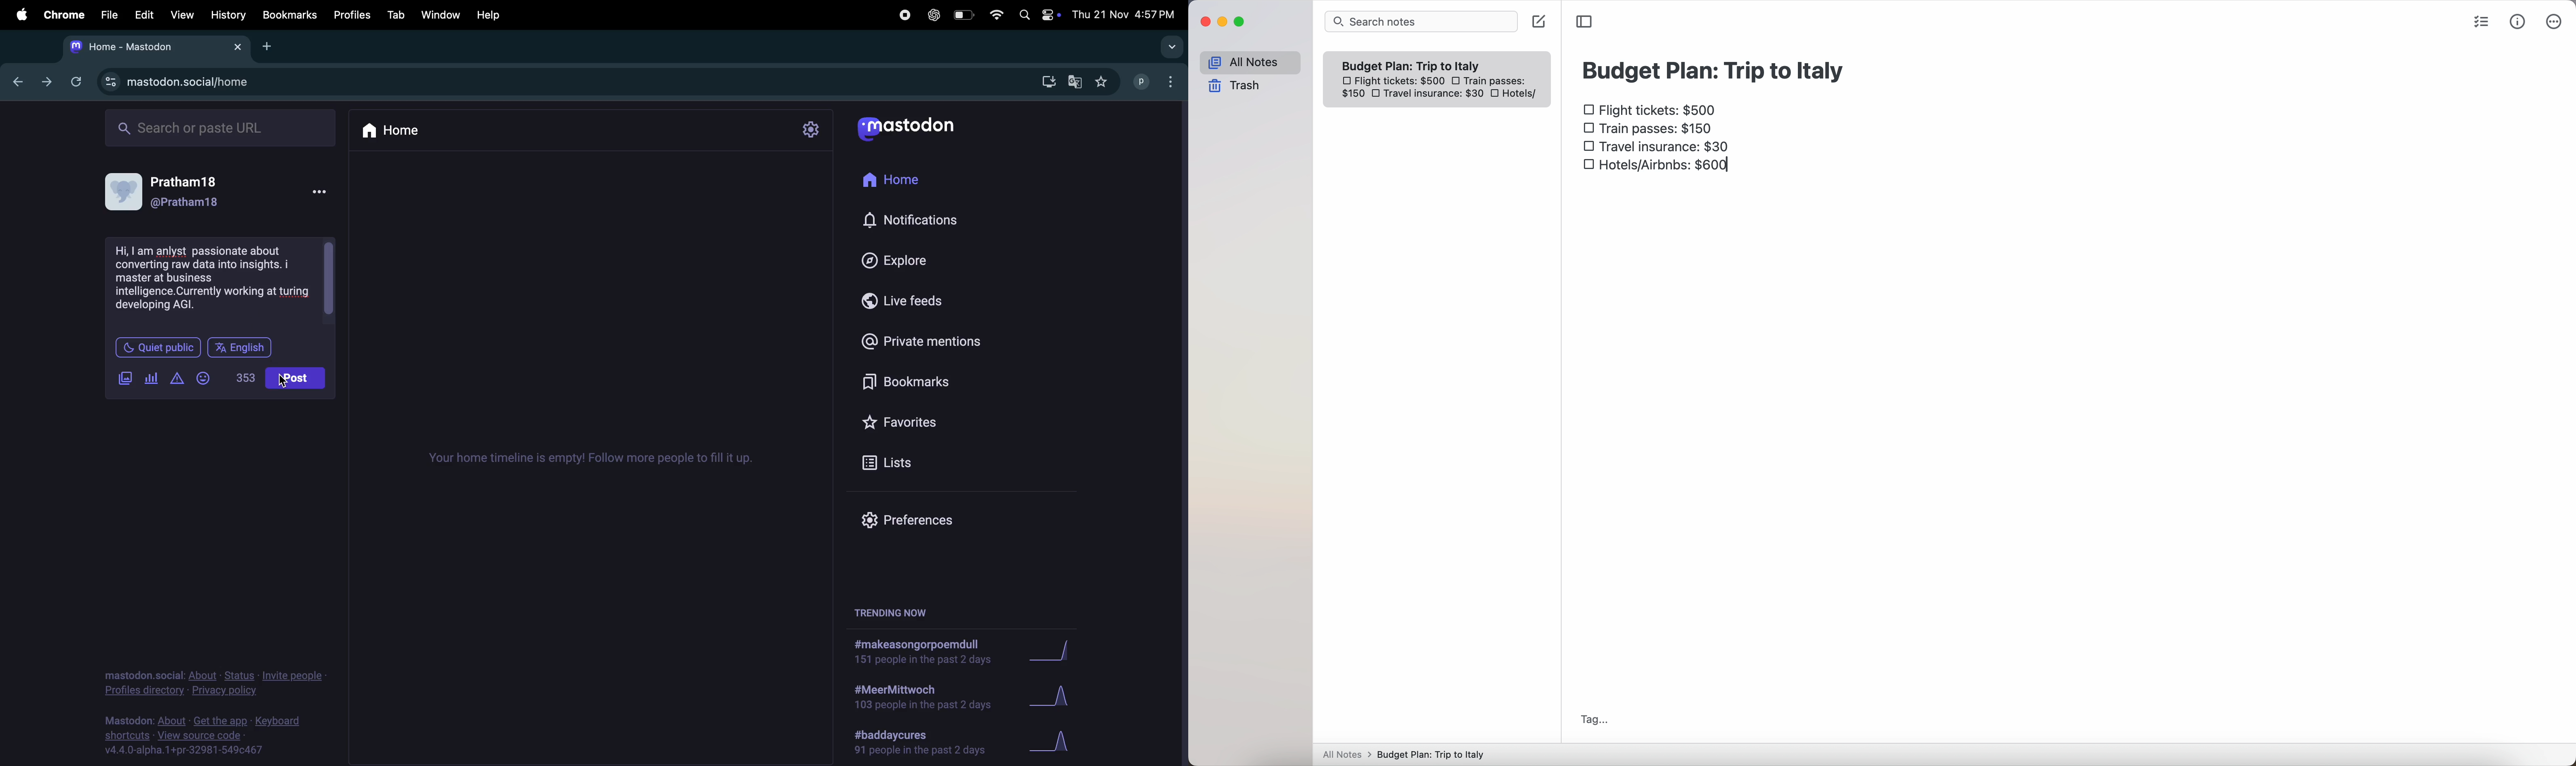 The height and width of the screenshot is (784, 2576). Describe the element at coordinates (1409, 754) in the screenshot. I see `All notes > Budget Plan: Trip to Italy` at that location.